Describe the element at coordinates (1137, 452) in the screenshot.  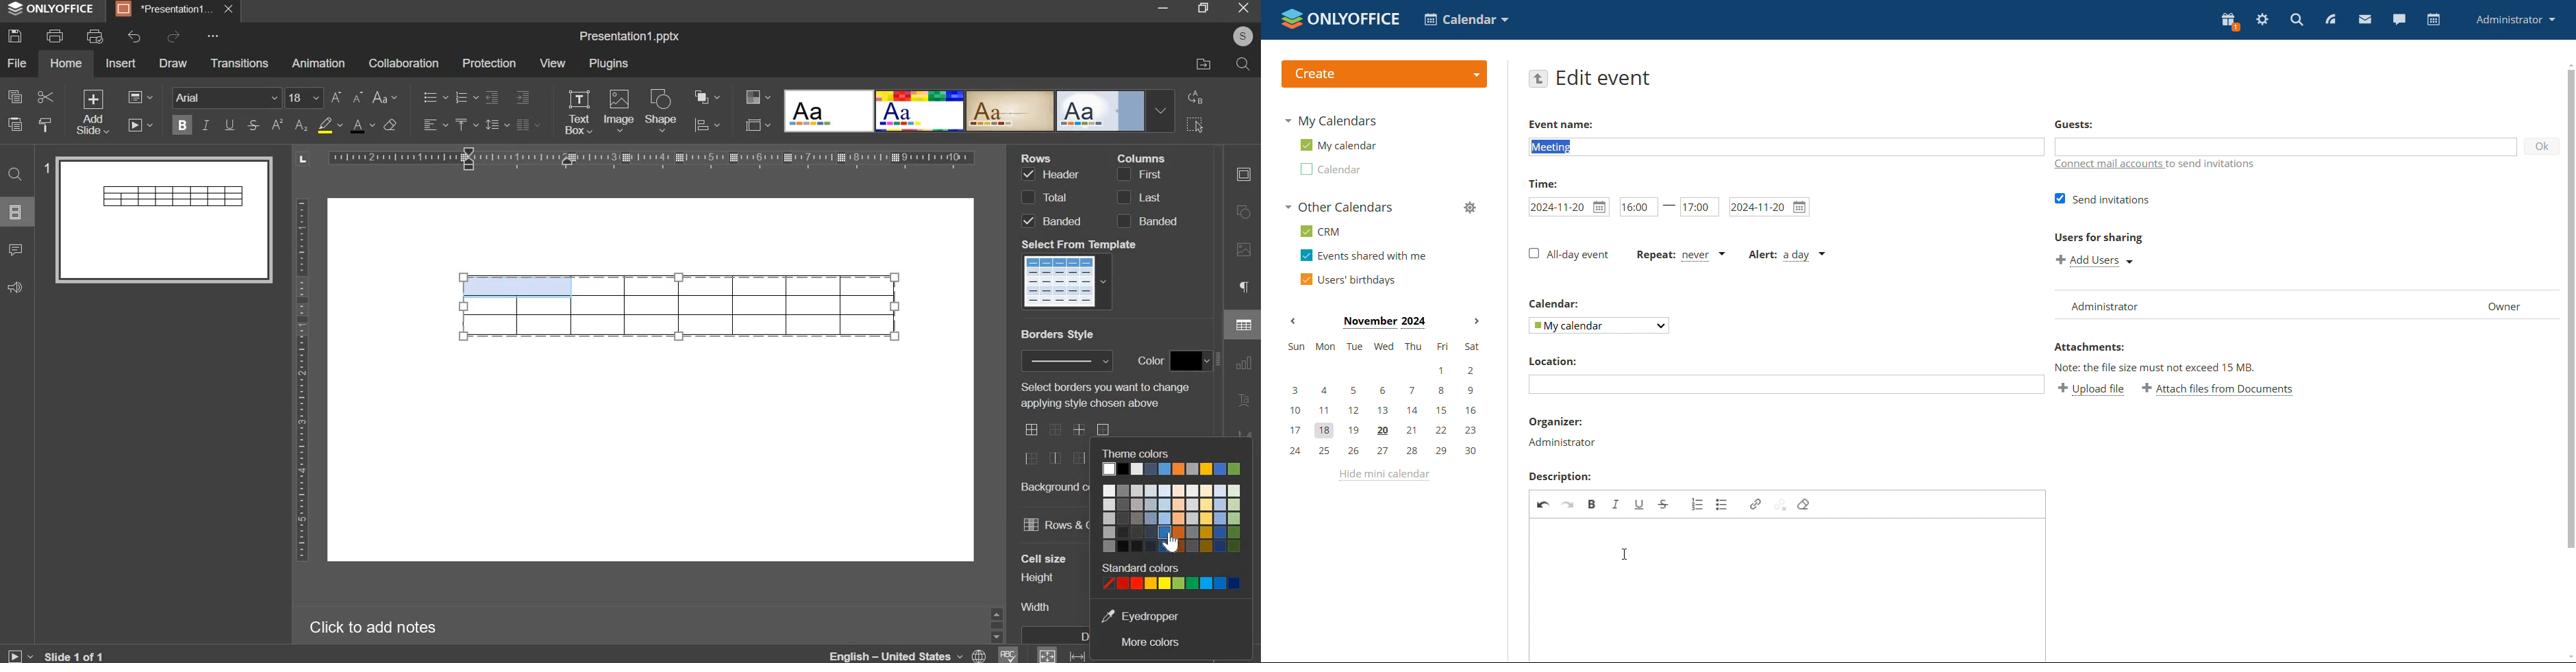
I see `Theme colors` at that location.